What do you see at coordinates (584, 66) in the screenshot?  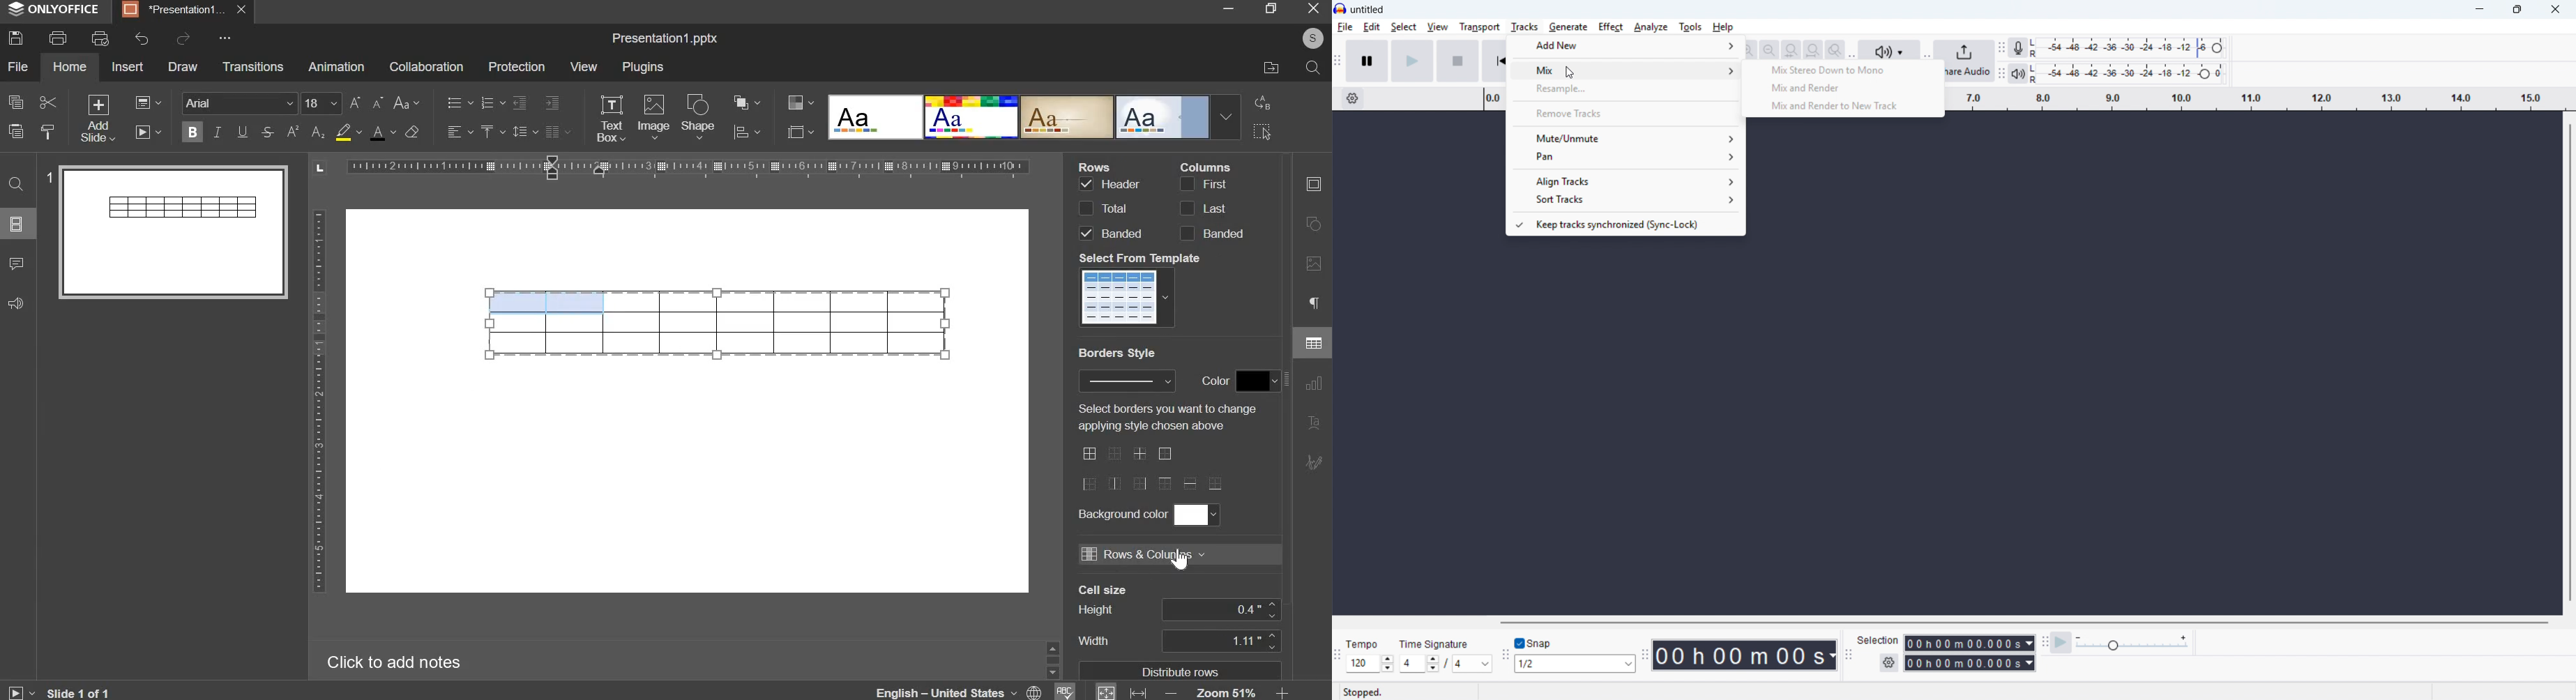 I see `view` at bounding box center [584, 66].